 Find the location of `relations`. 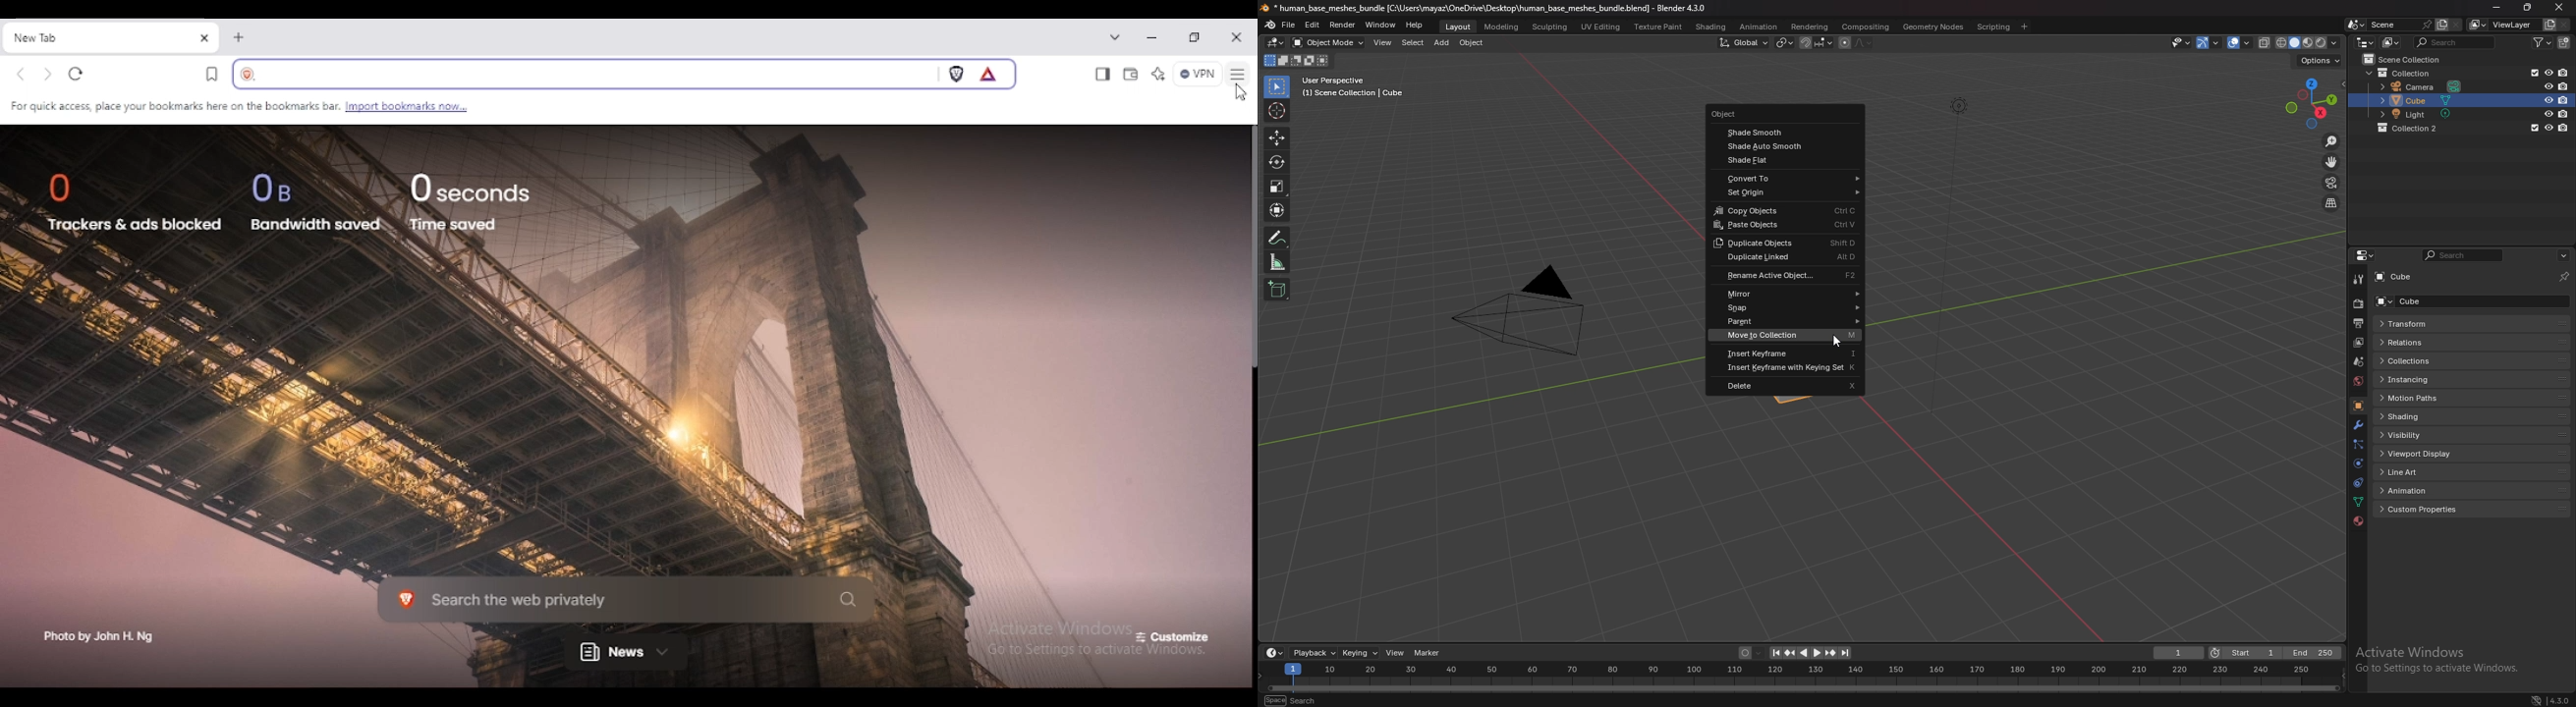

relations is located at coordinates (2428, 342).